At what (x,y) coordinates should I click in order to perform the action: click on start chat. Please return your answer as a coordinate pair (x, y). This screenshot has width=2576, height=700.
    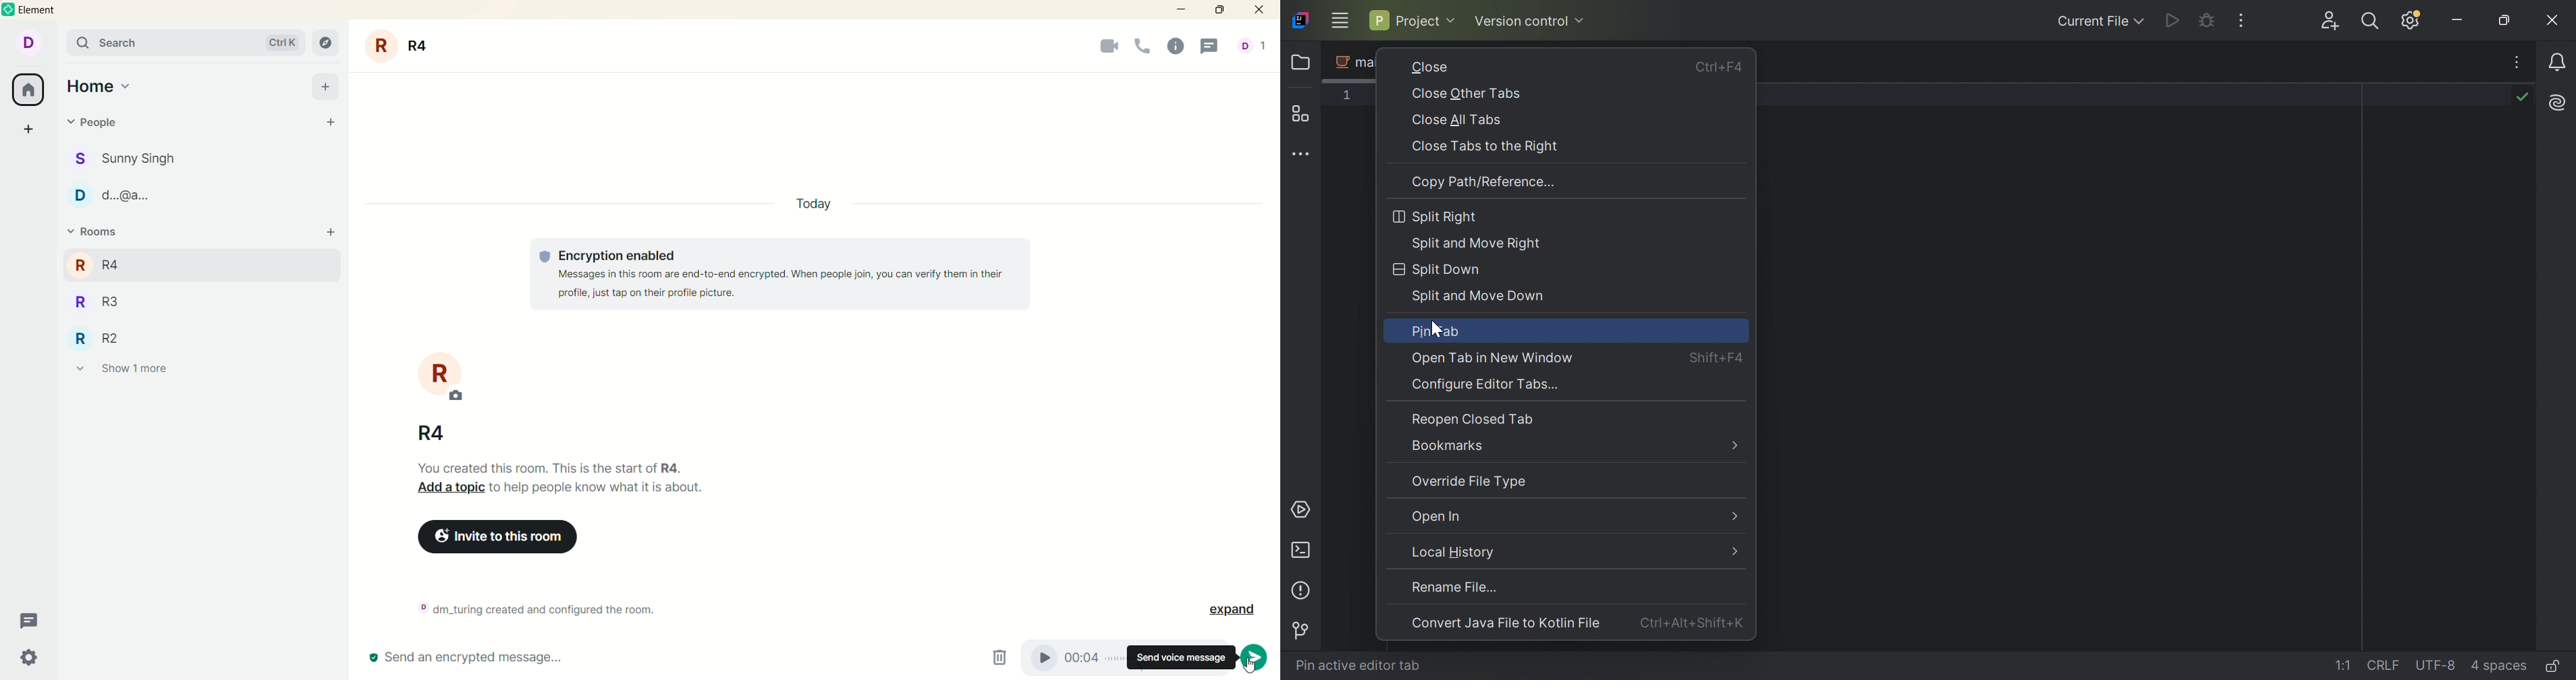
    Looking at the image, I should click on (333, 124).